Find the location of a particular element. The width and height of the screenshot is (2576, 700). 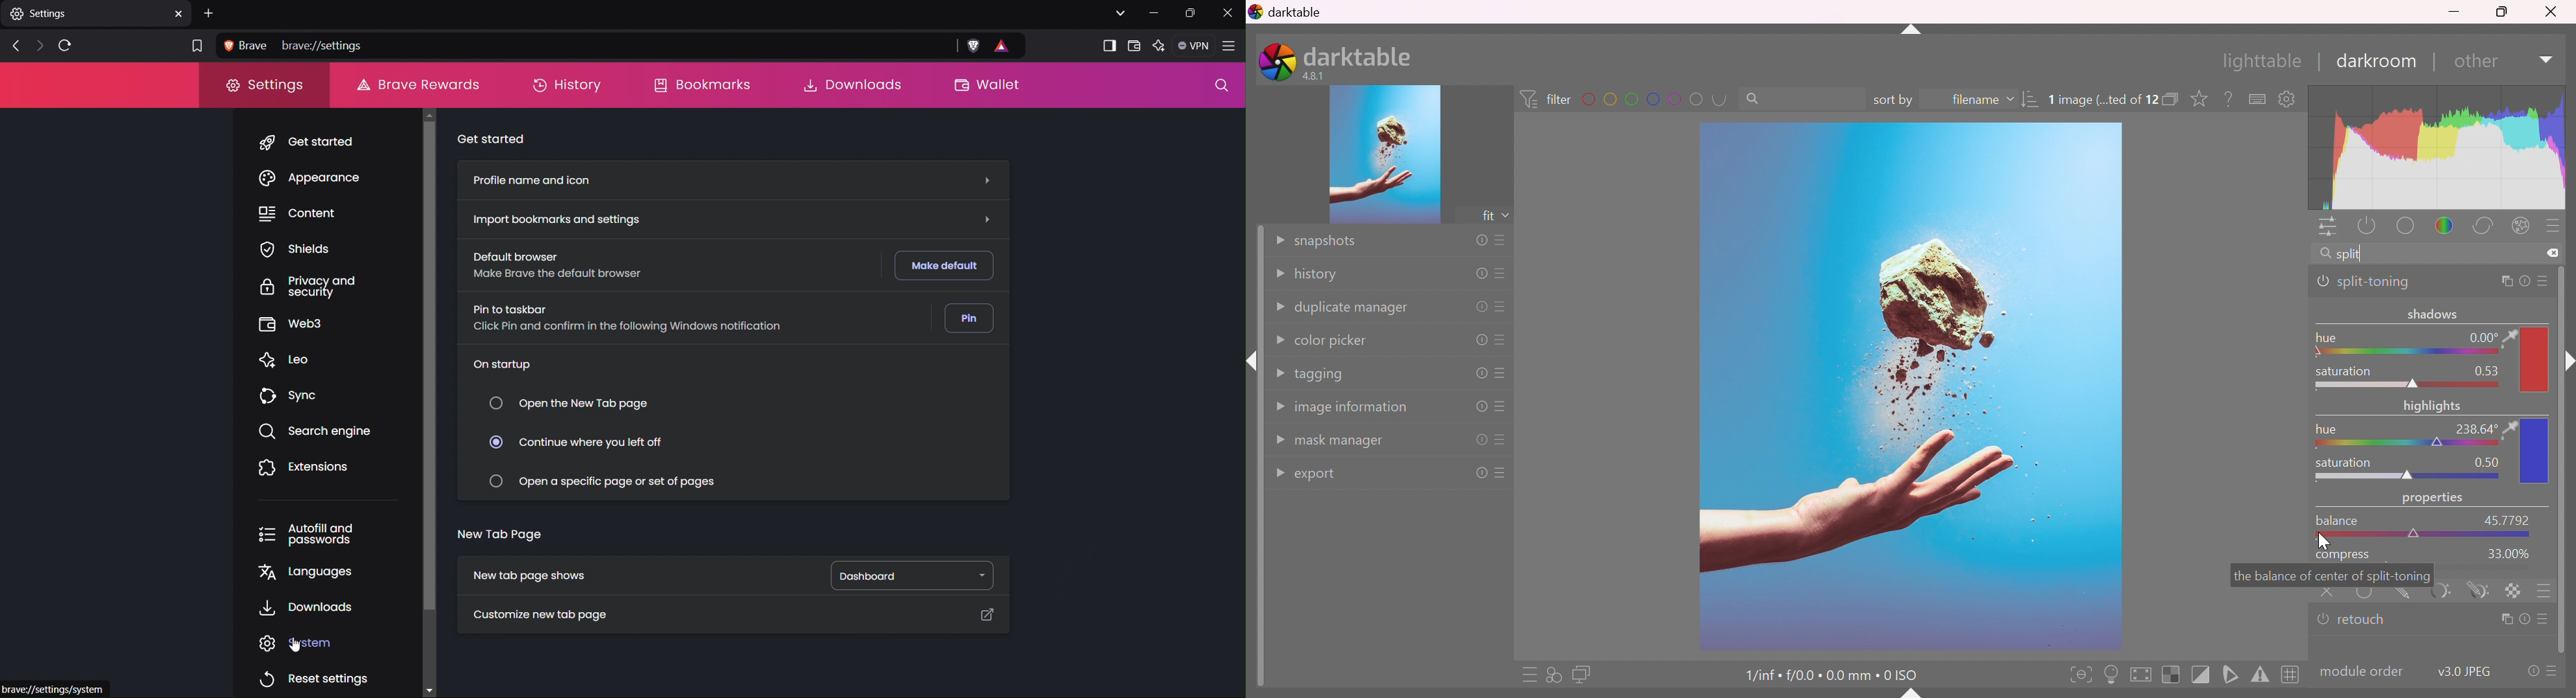

presets is located at coordinates (2552, 227).